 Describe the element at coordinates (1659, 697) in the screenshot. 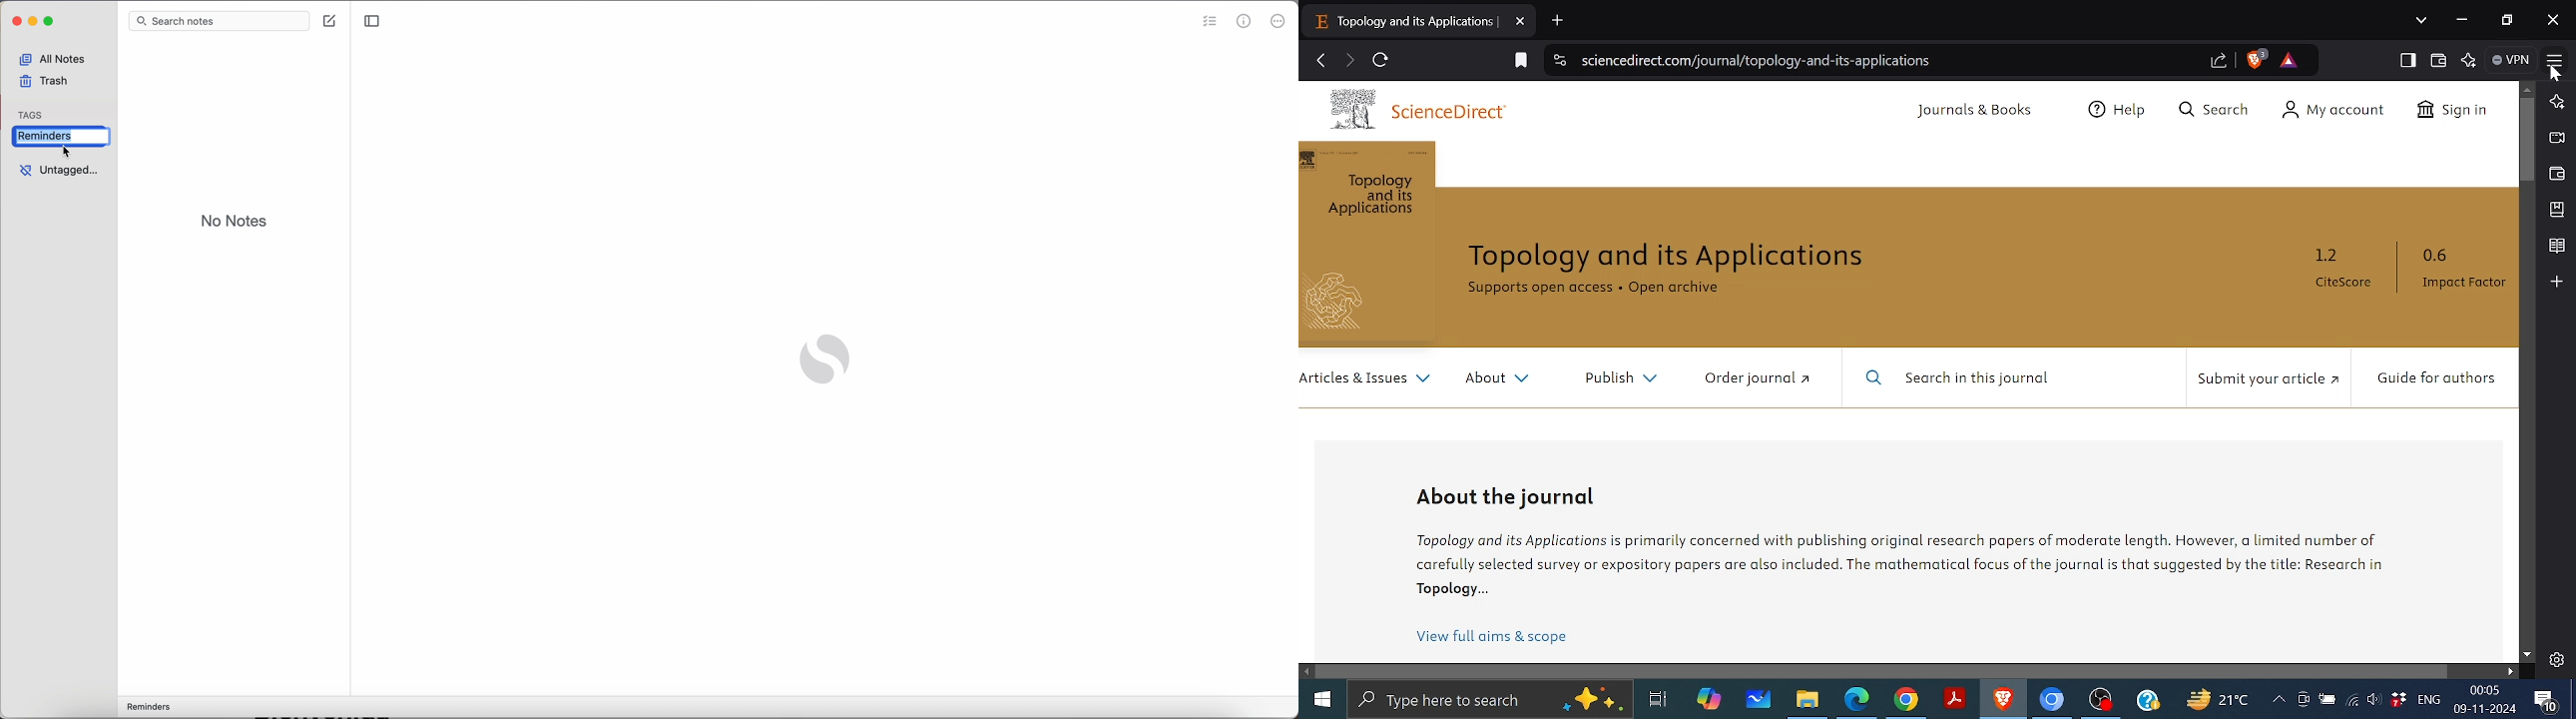

I see `Task View` at that location.